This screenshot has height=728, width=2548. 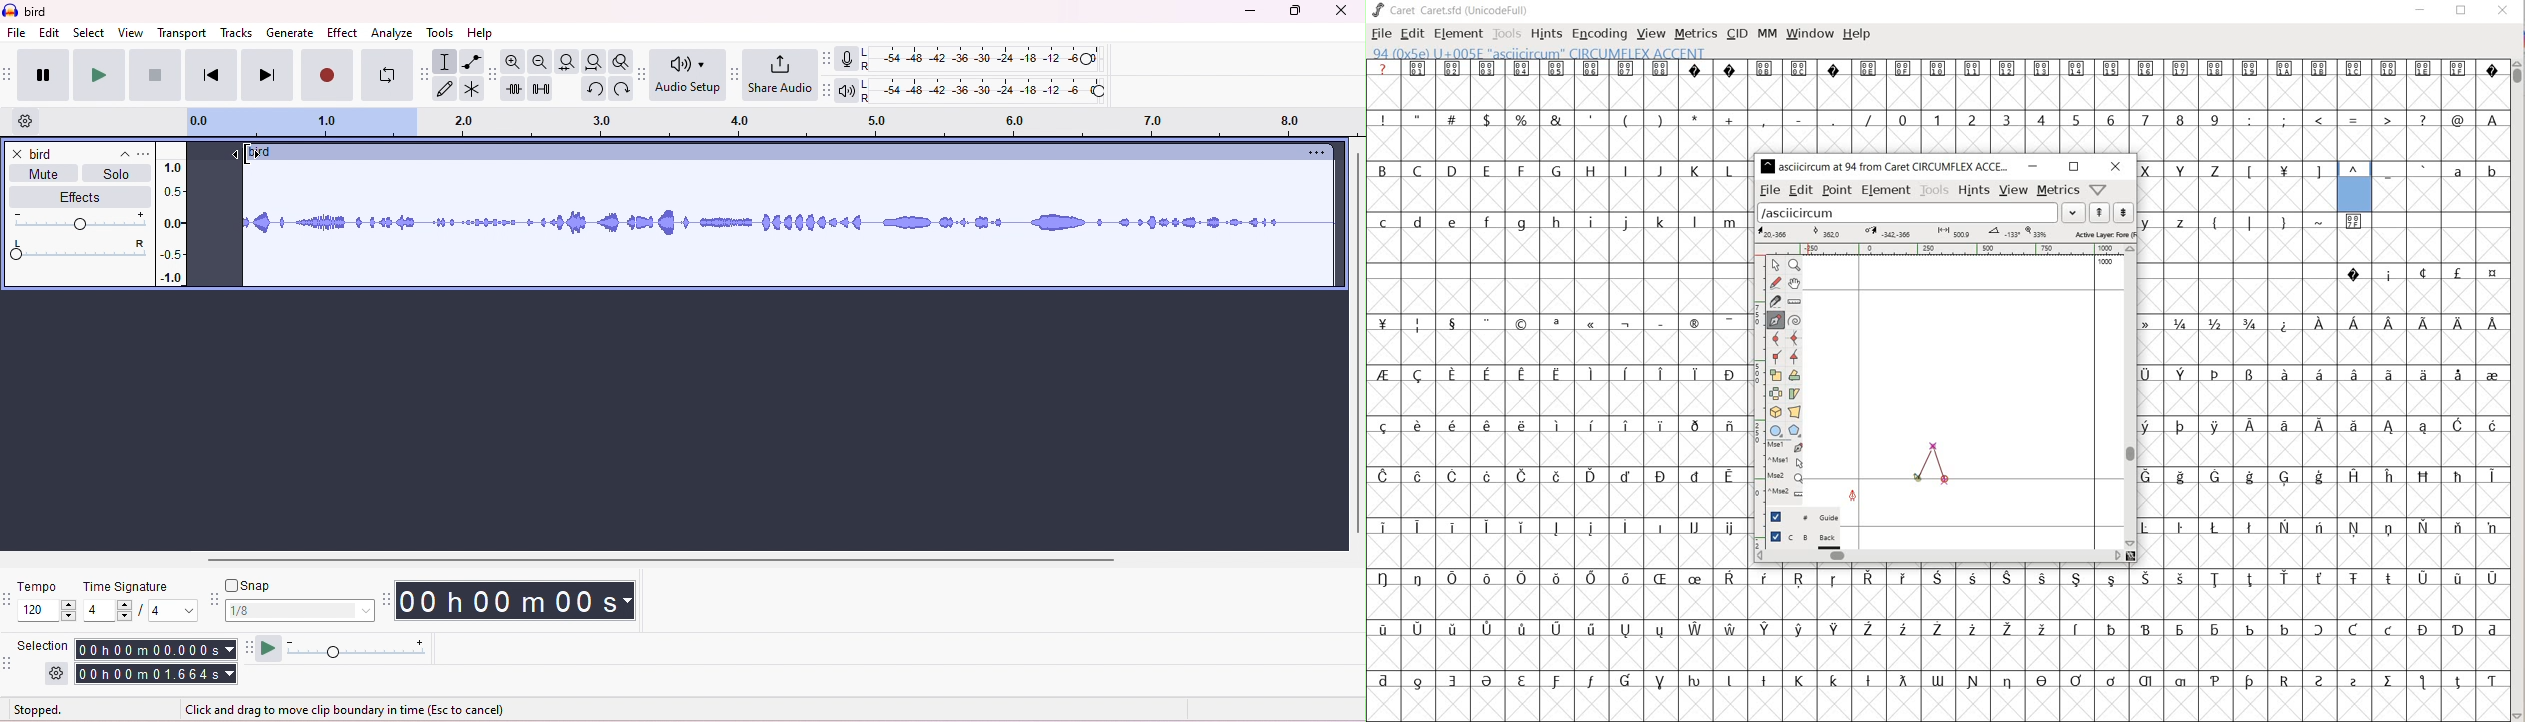 What do you see at coordinates (2131, 396) in the screenshot?
I see `scrollbar` at bounding box center [2131, 396].